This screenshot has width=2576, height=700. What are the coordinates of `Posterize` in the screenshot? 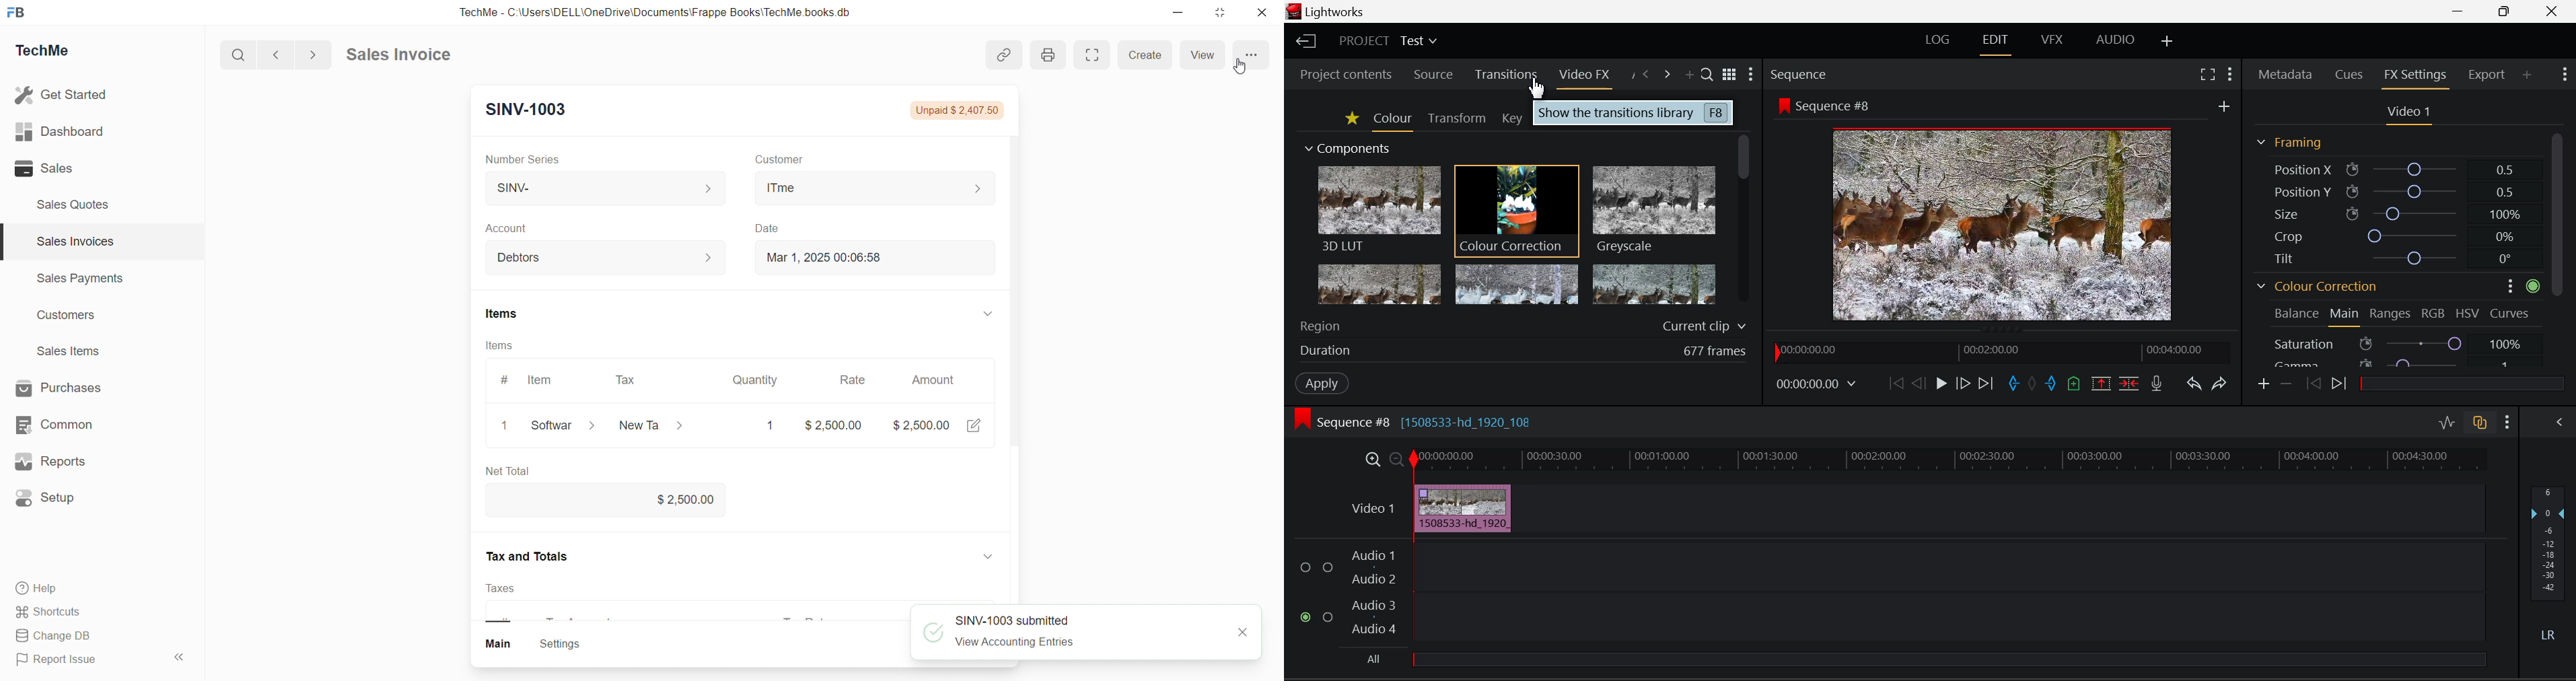 It's located at (1652, 284).